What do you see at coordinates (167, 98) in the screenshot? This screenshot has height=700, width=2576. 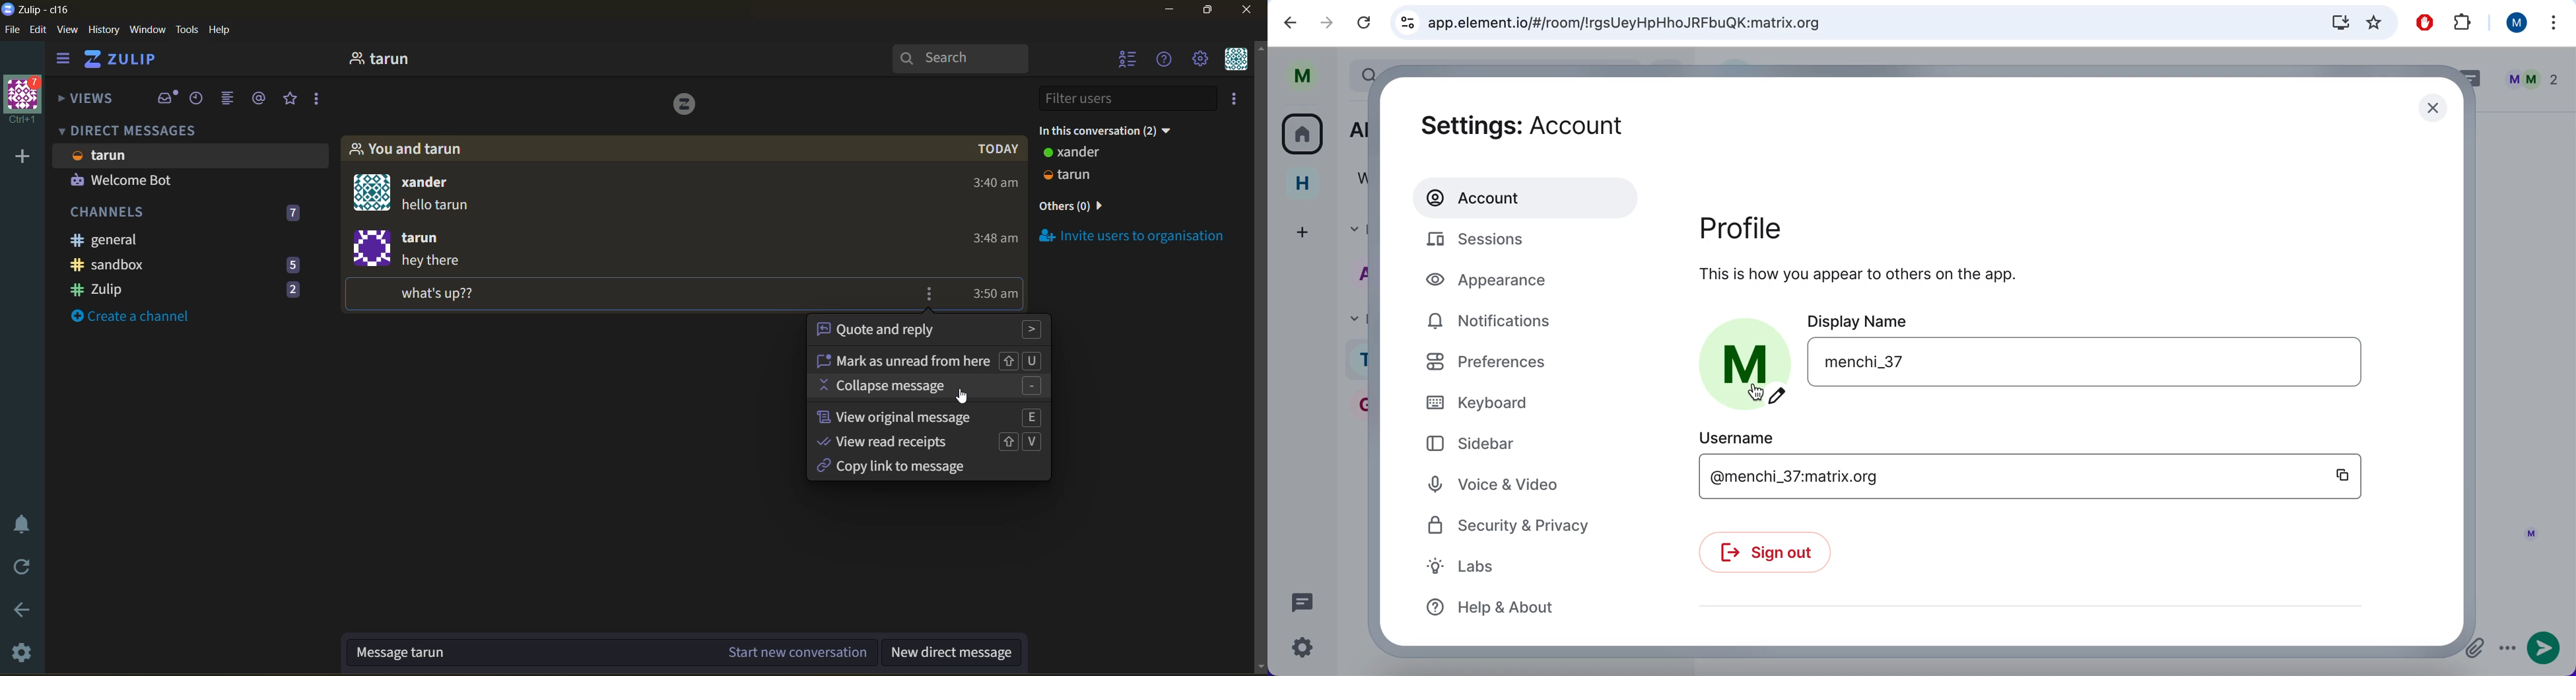 I see `inbox` at bounding box center [167, 98].